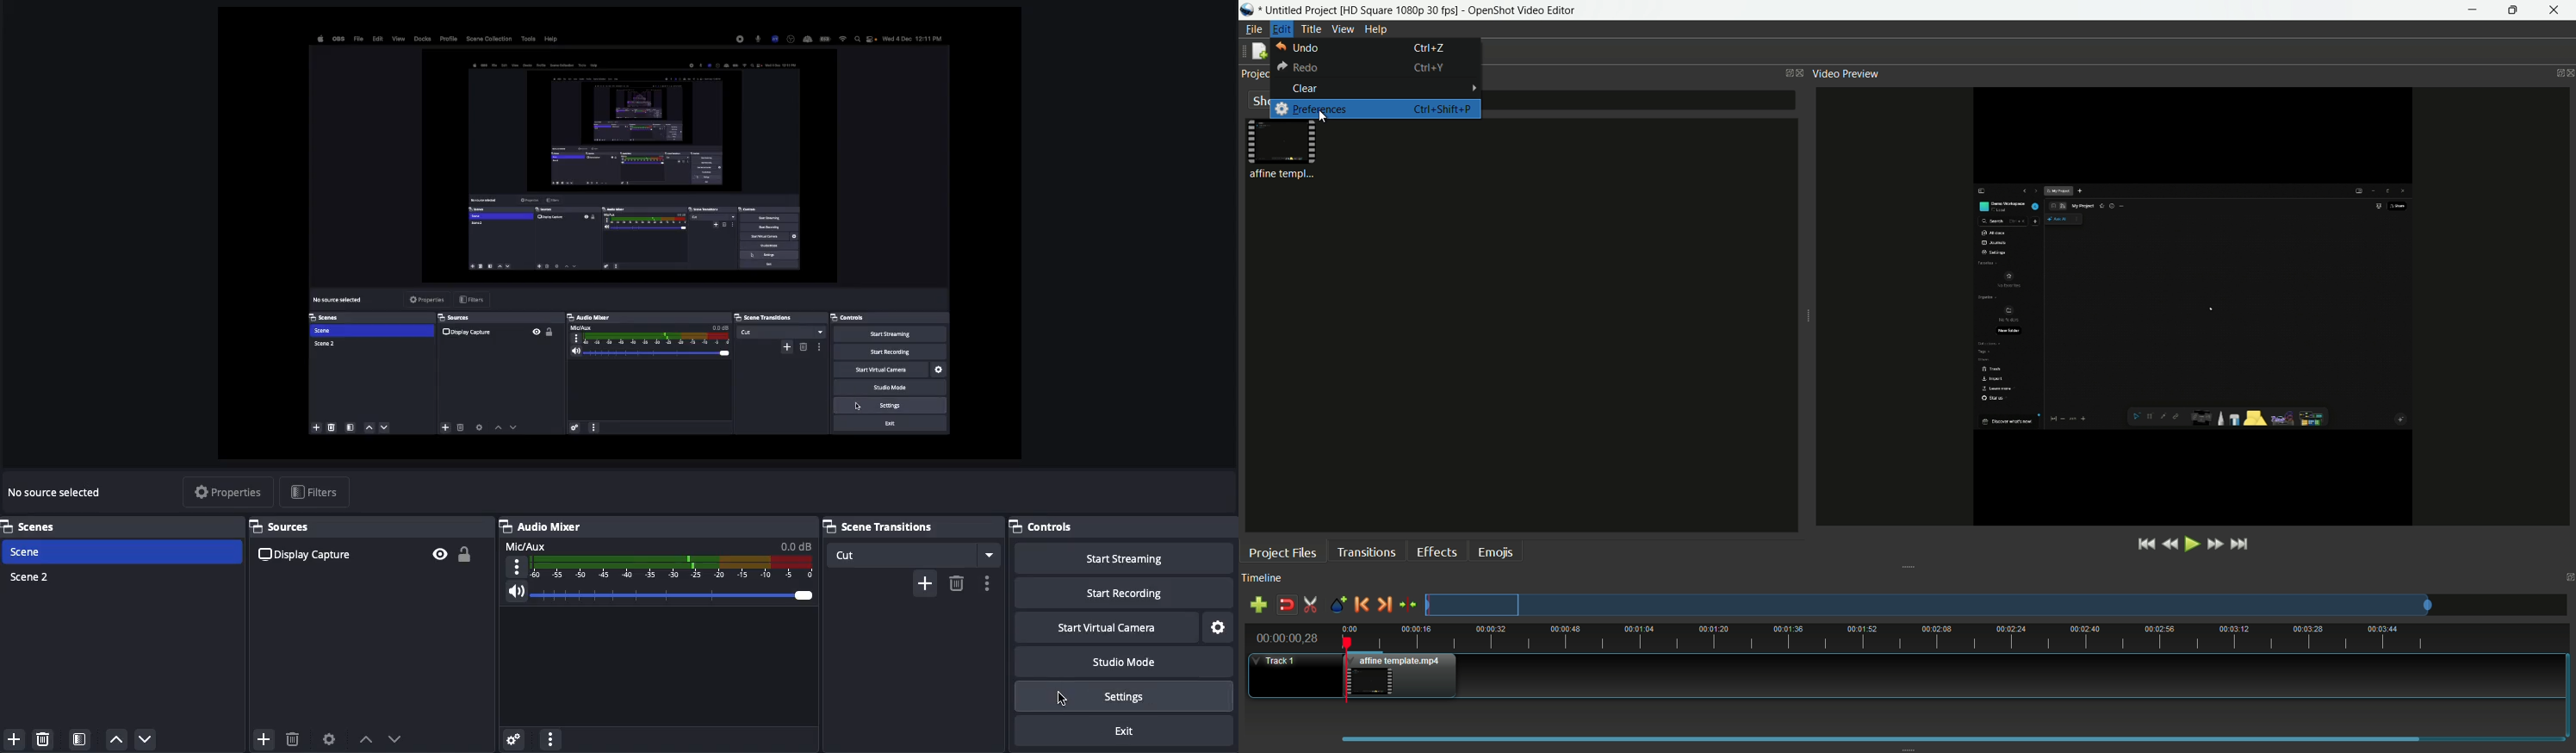  Describe the element at coordinates (1257, 52) in the screenshot. I see `new file` at that location.